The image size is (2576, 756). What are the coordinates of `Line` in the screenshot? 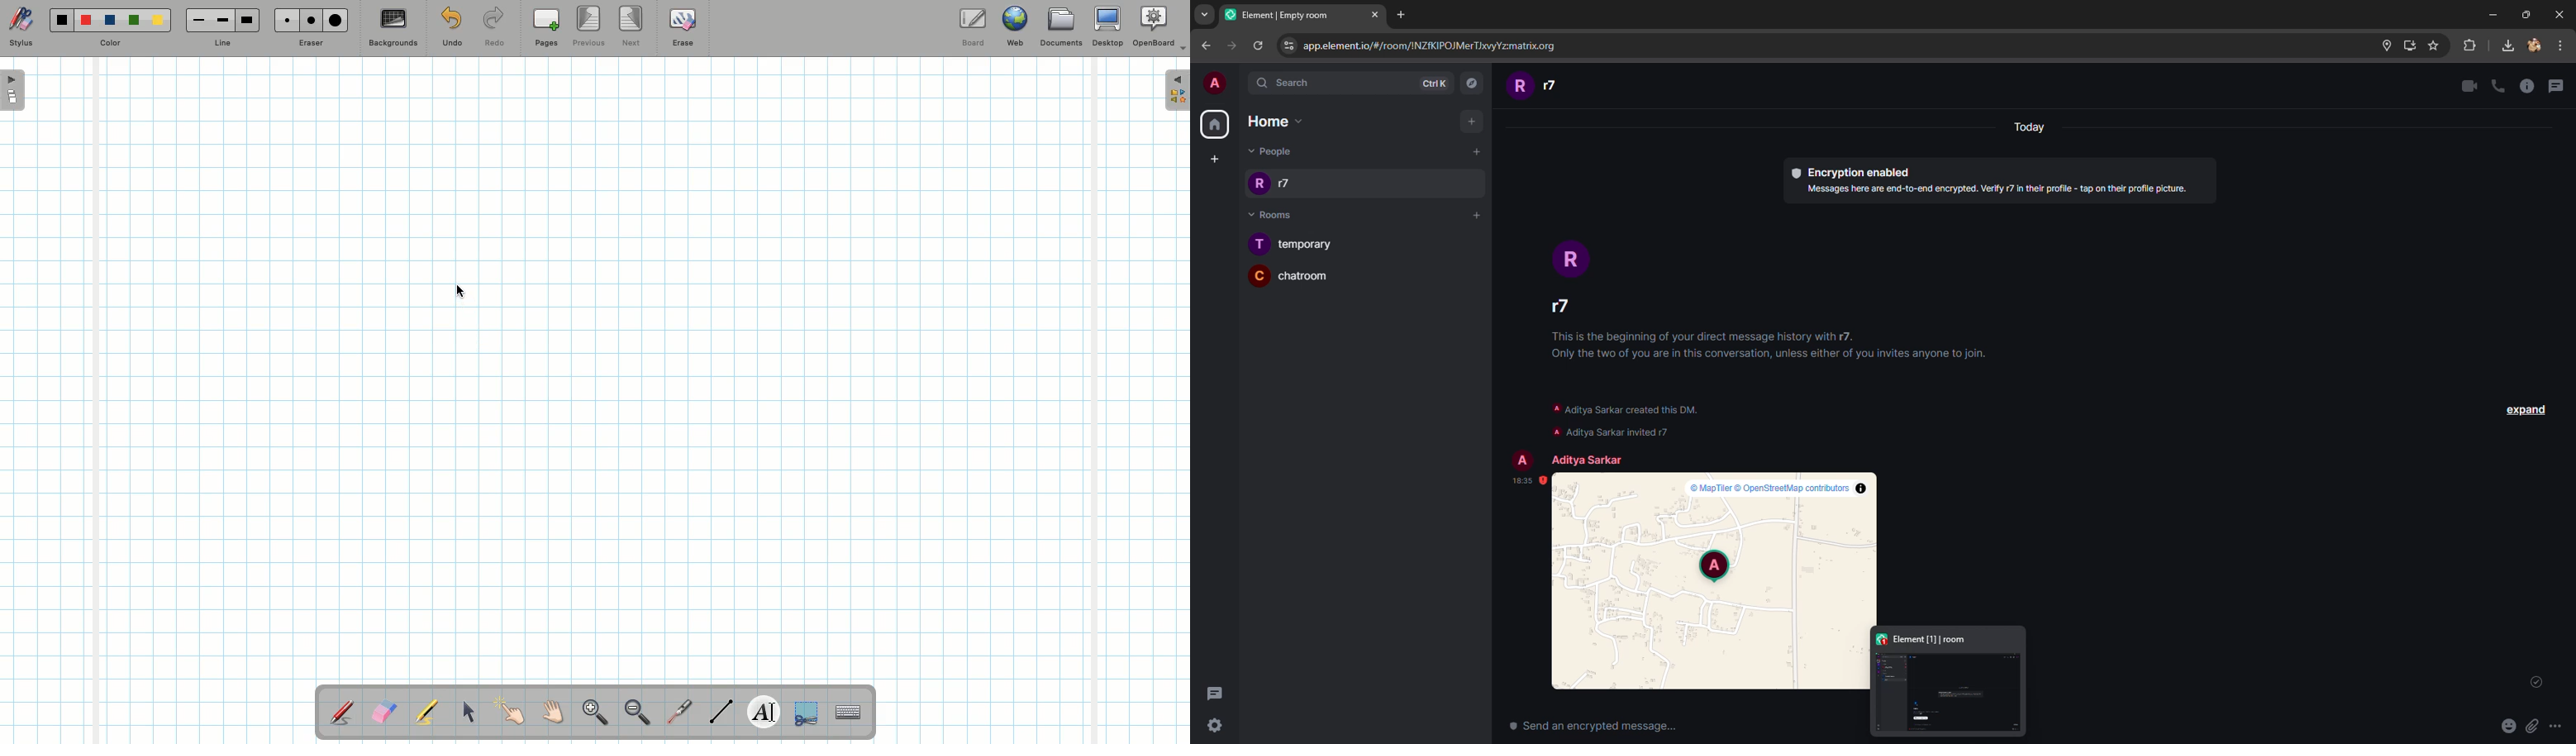 It's located at (222, 44).